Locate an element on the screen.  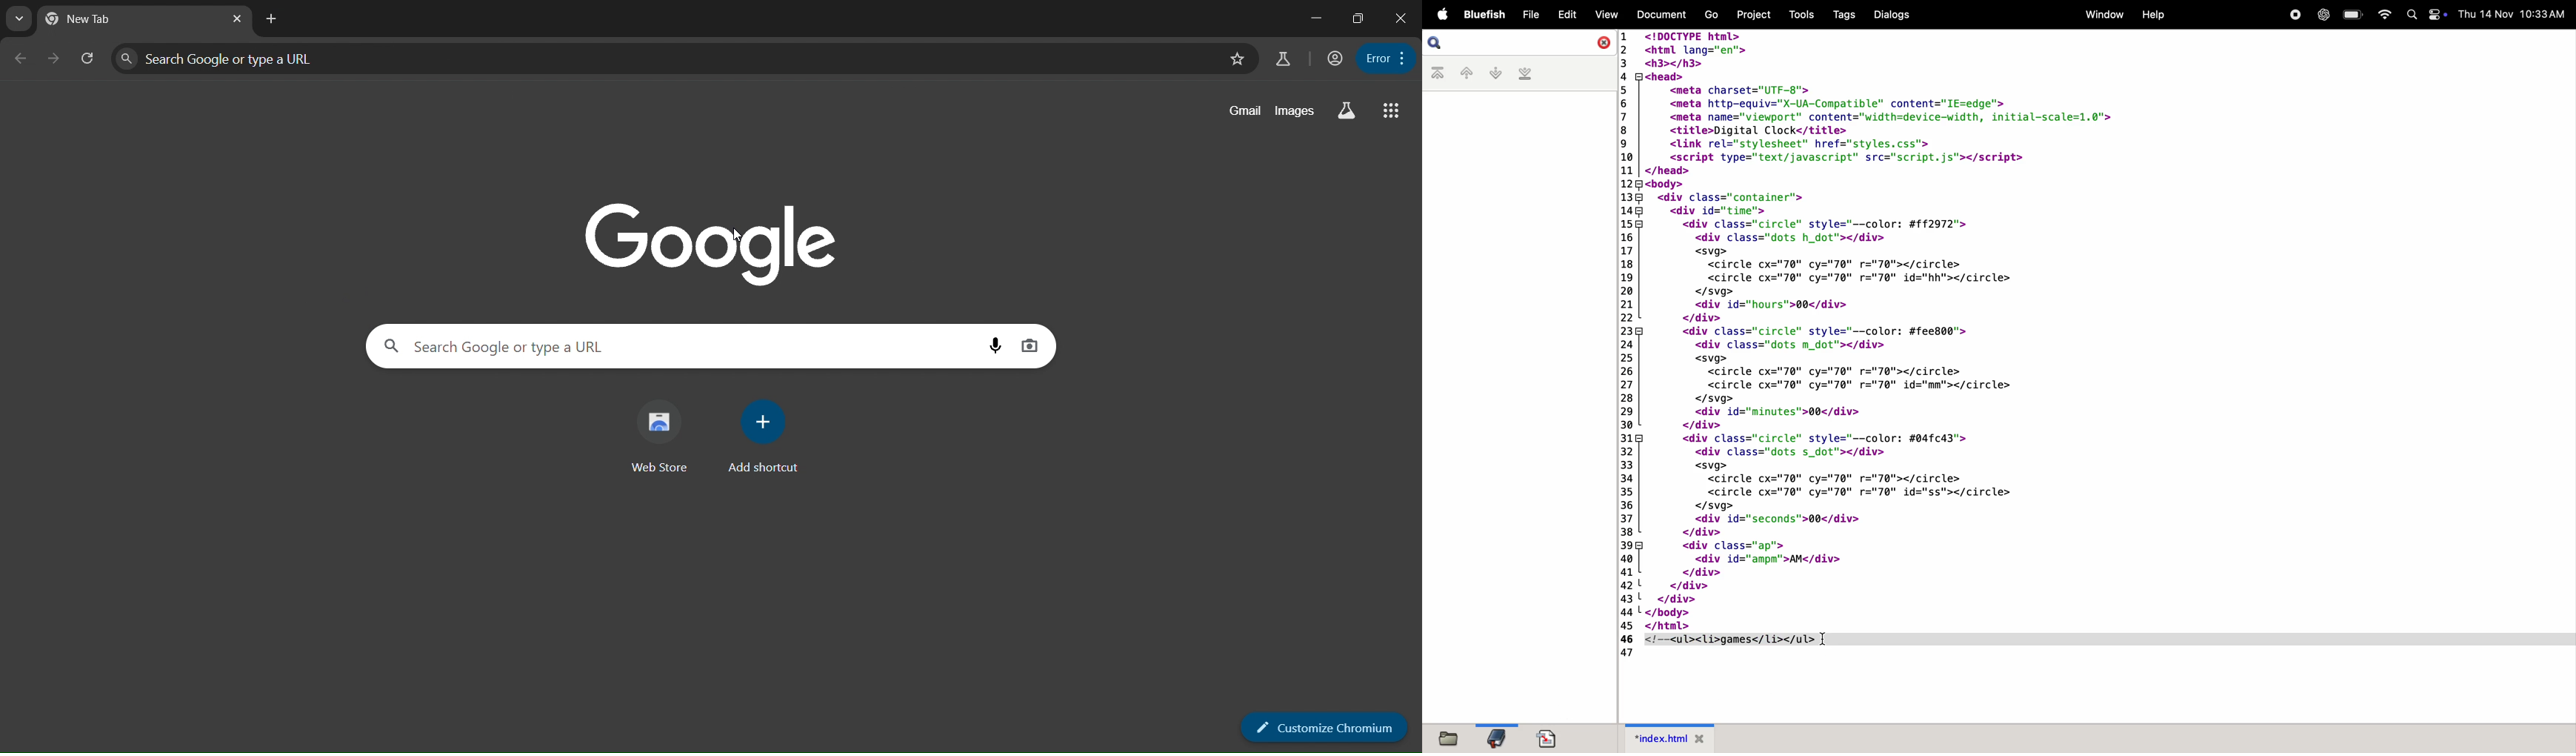
Apple menu is located at coordinates (1440, 13).